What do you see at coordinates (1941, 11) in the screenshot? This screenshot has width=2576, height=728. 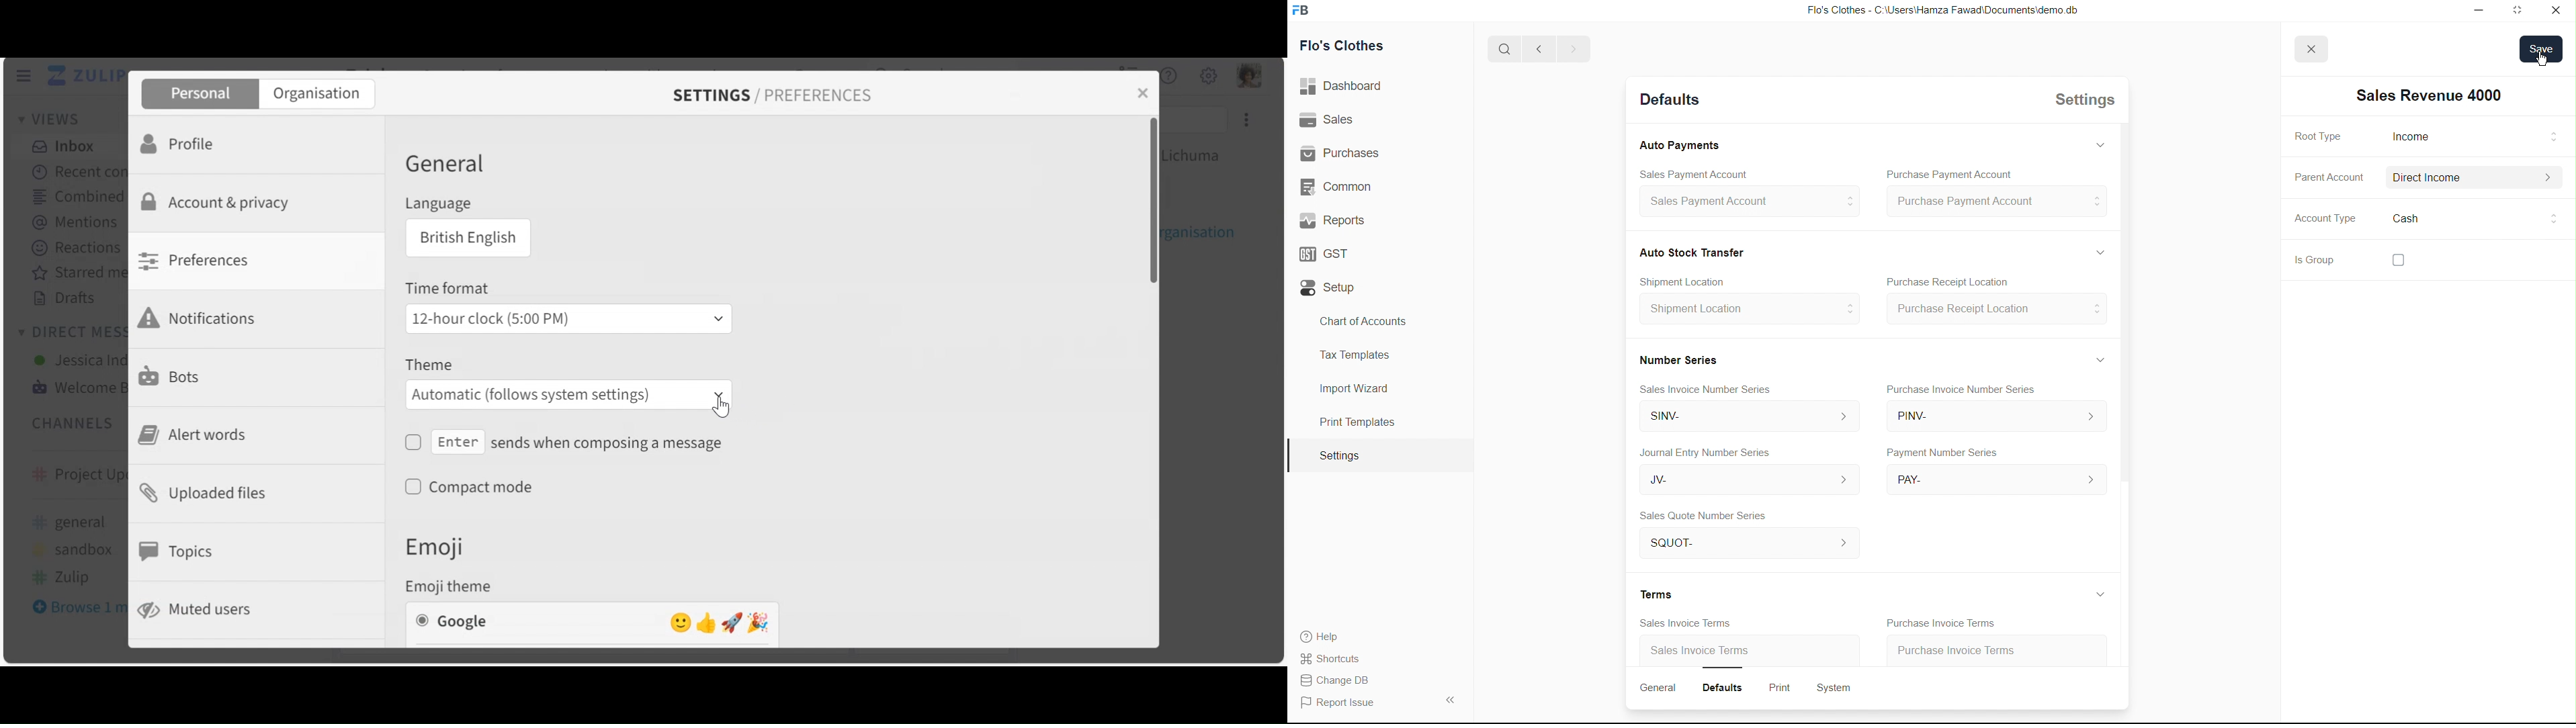 I see `Flo's Clothes - C:\Users\Hamza Fawad\Documents\demo db` at bounding box center [1941, 11].